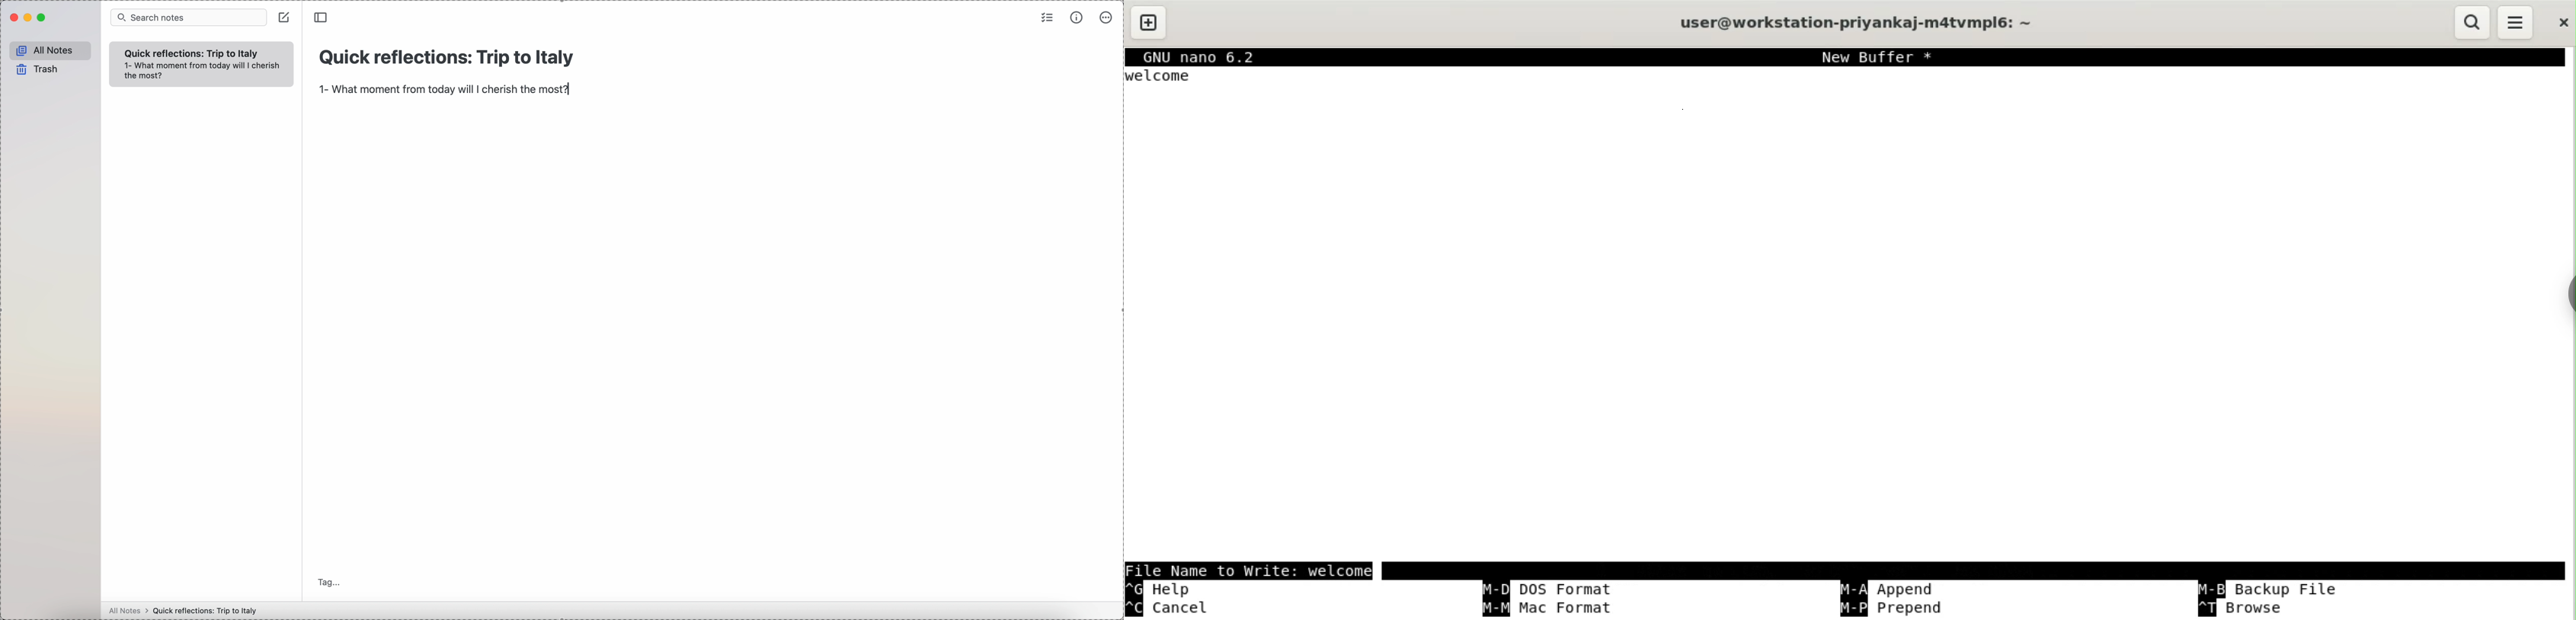  I want to click on close, so click(2558, 23).